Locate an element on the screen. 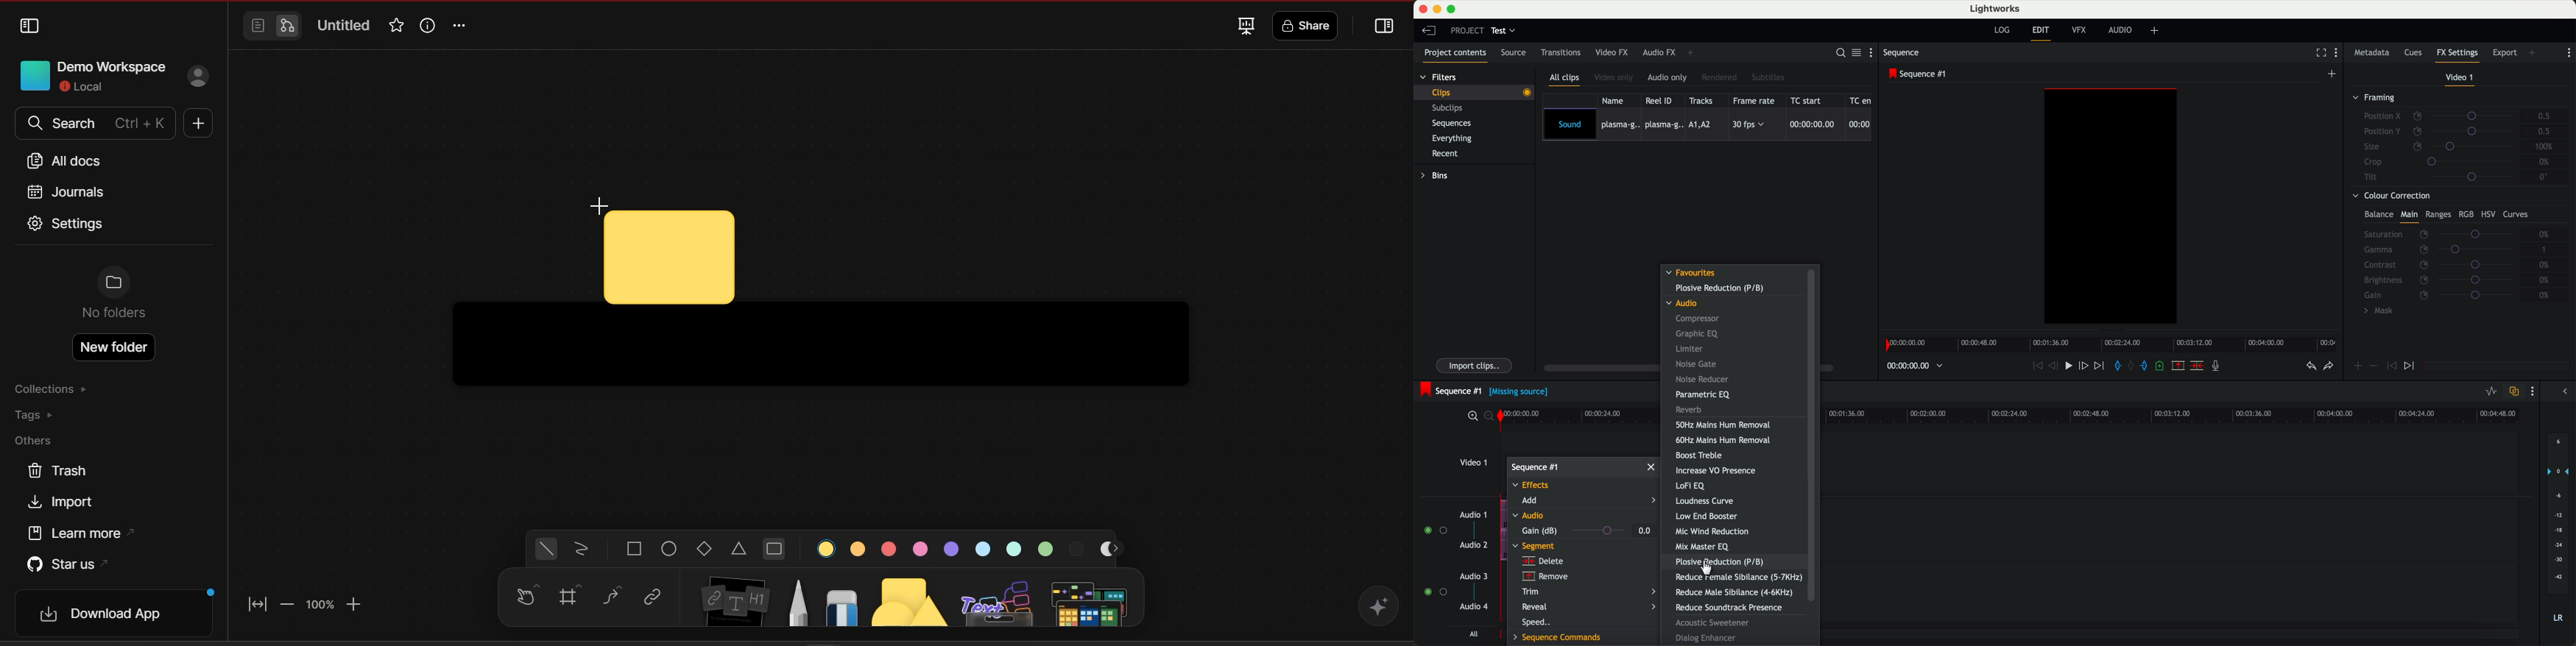 This screenshot has height=672, width=2576. TC en is located at coordinates (1861, 100).